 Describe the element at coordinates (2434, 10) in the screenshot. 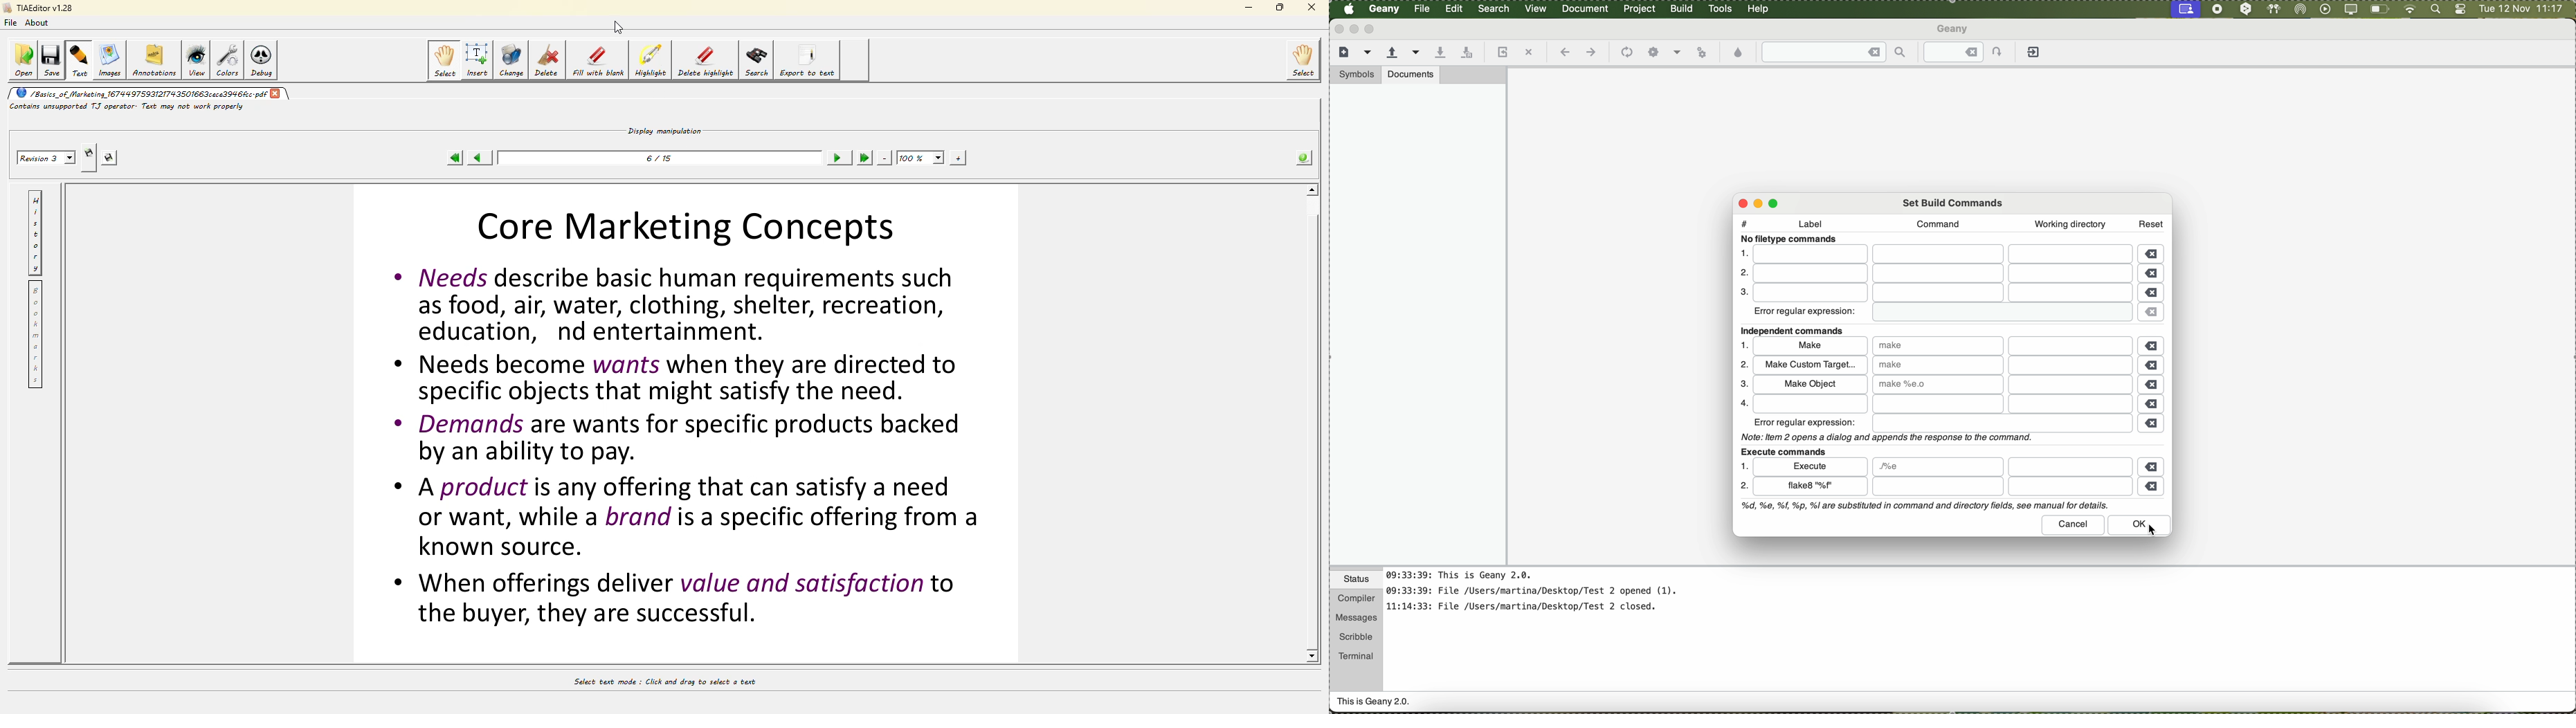

I see `spotlight search` at that location.